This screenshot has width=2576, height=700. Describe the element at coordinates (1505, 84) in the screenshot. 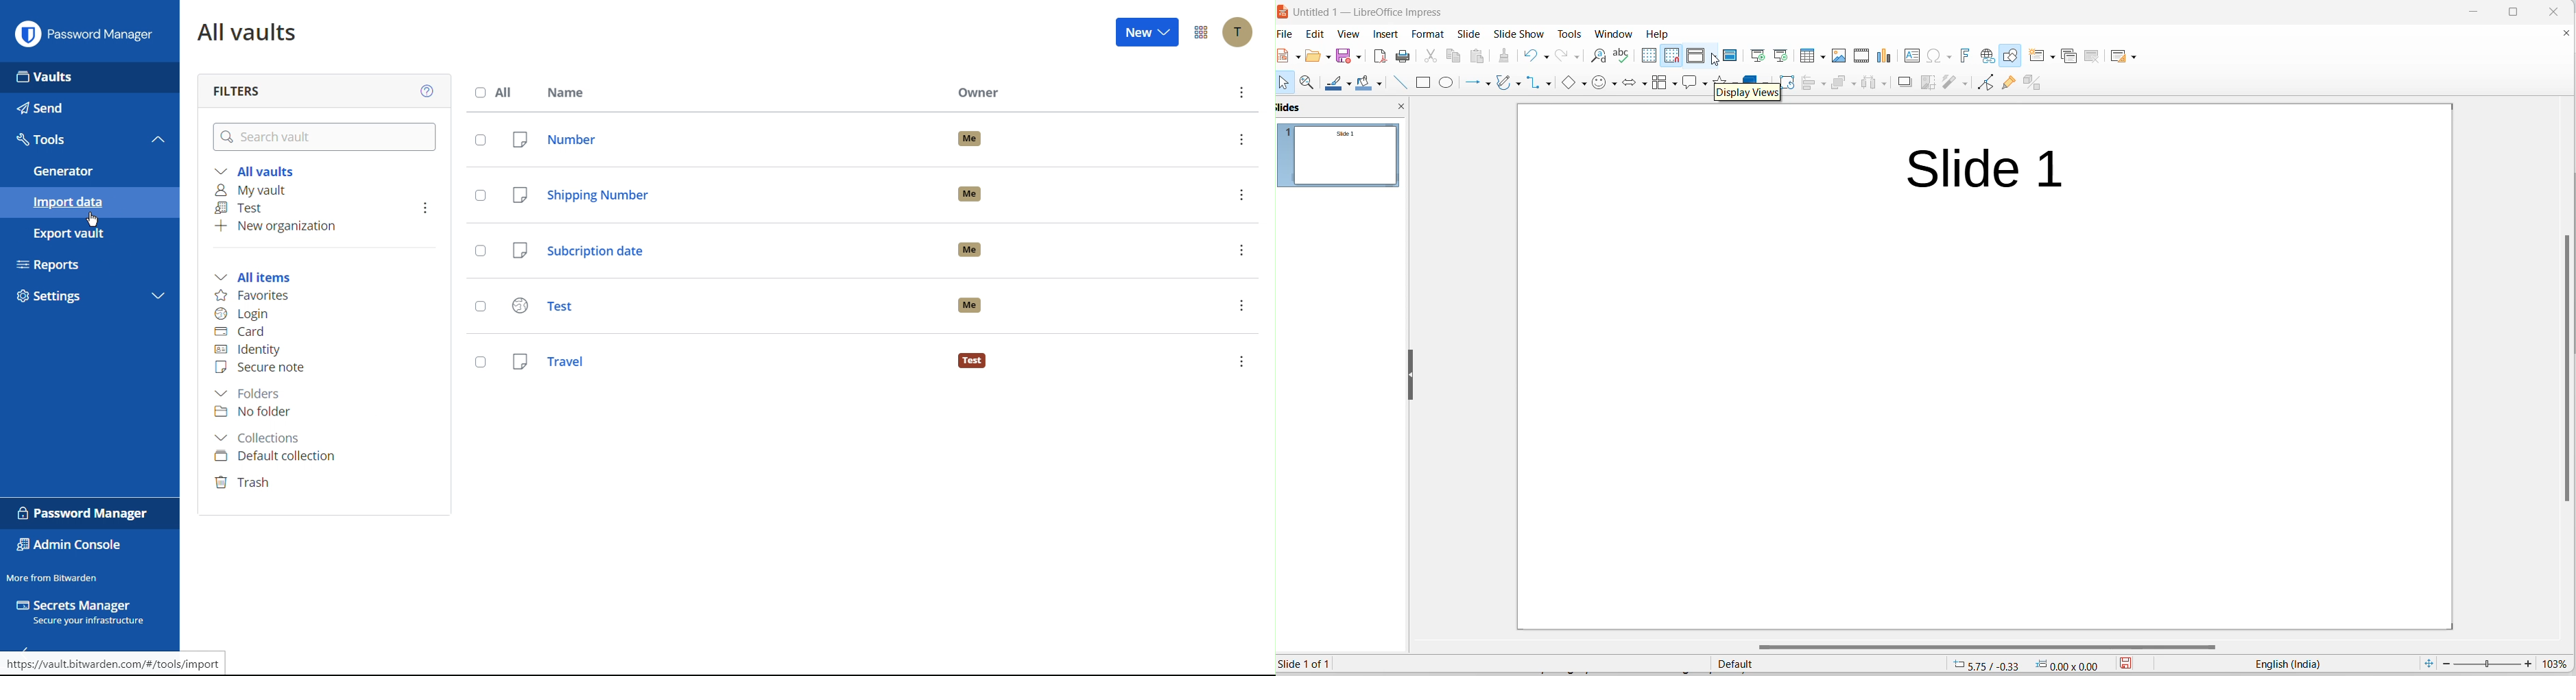

I see `curves and polygons` at that location.